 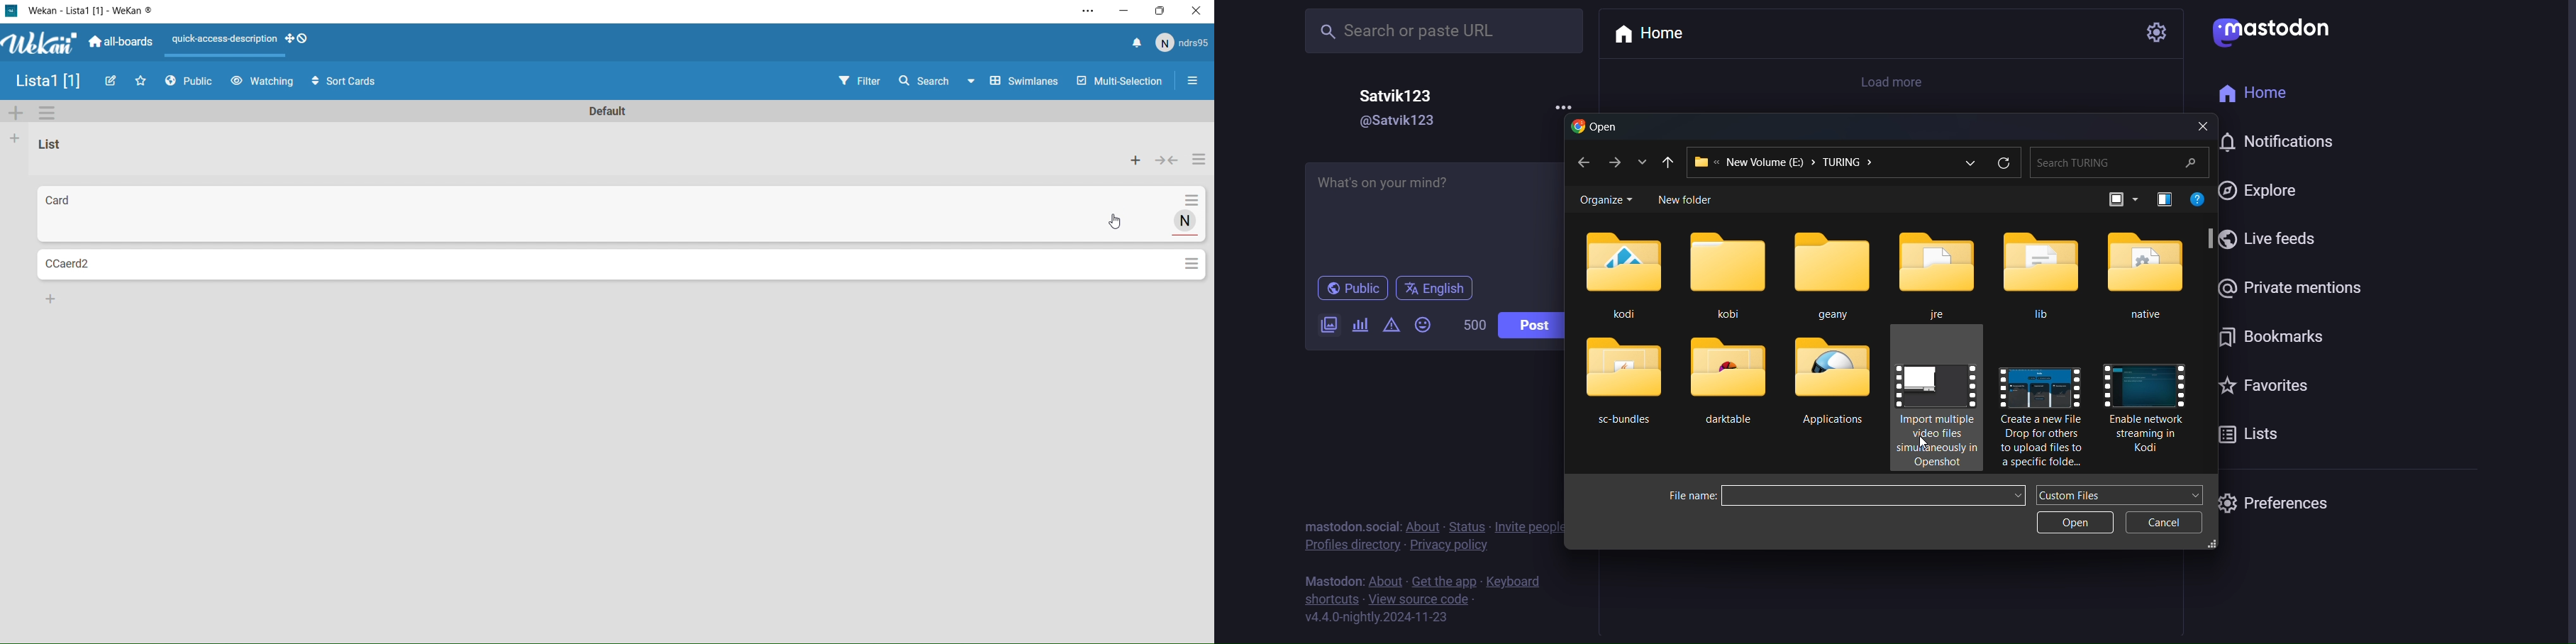 What do you see at coordinates (2002, 164) in the screenshot?
I see `refresh` at bounding box center [2002, 164].